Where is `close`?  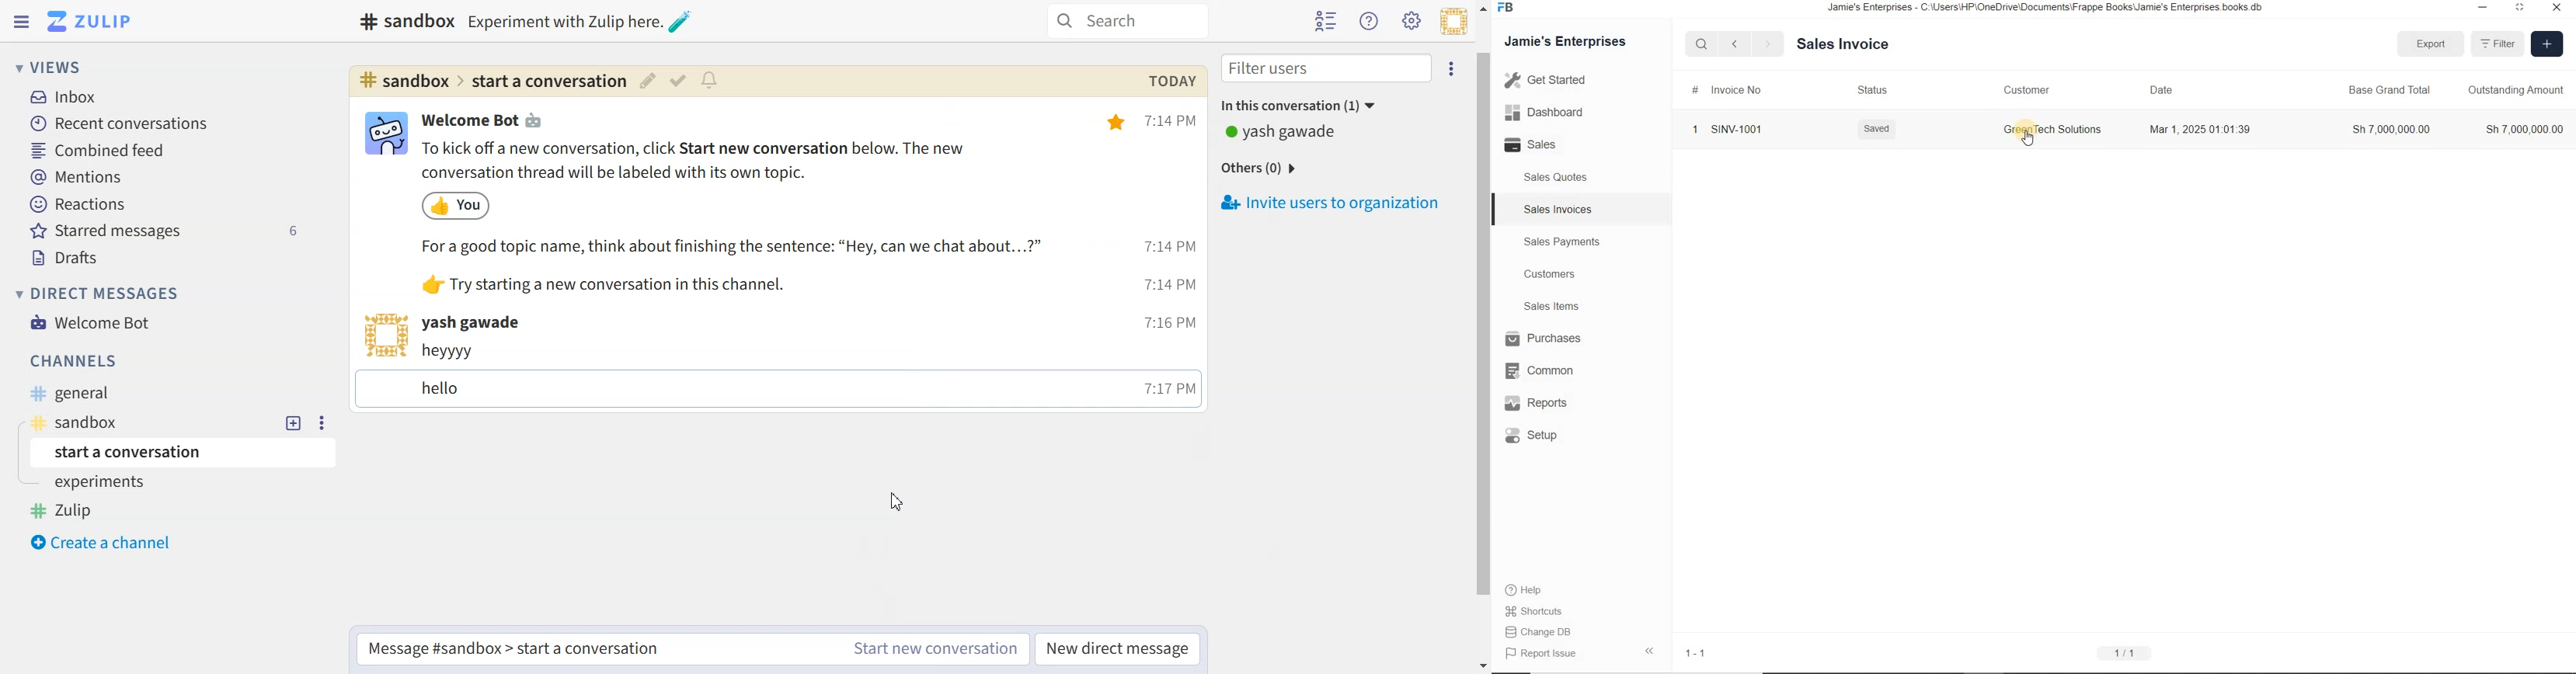
close is located at coordinates (2558, 10).